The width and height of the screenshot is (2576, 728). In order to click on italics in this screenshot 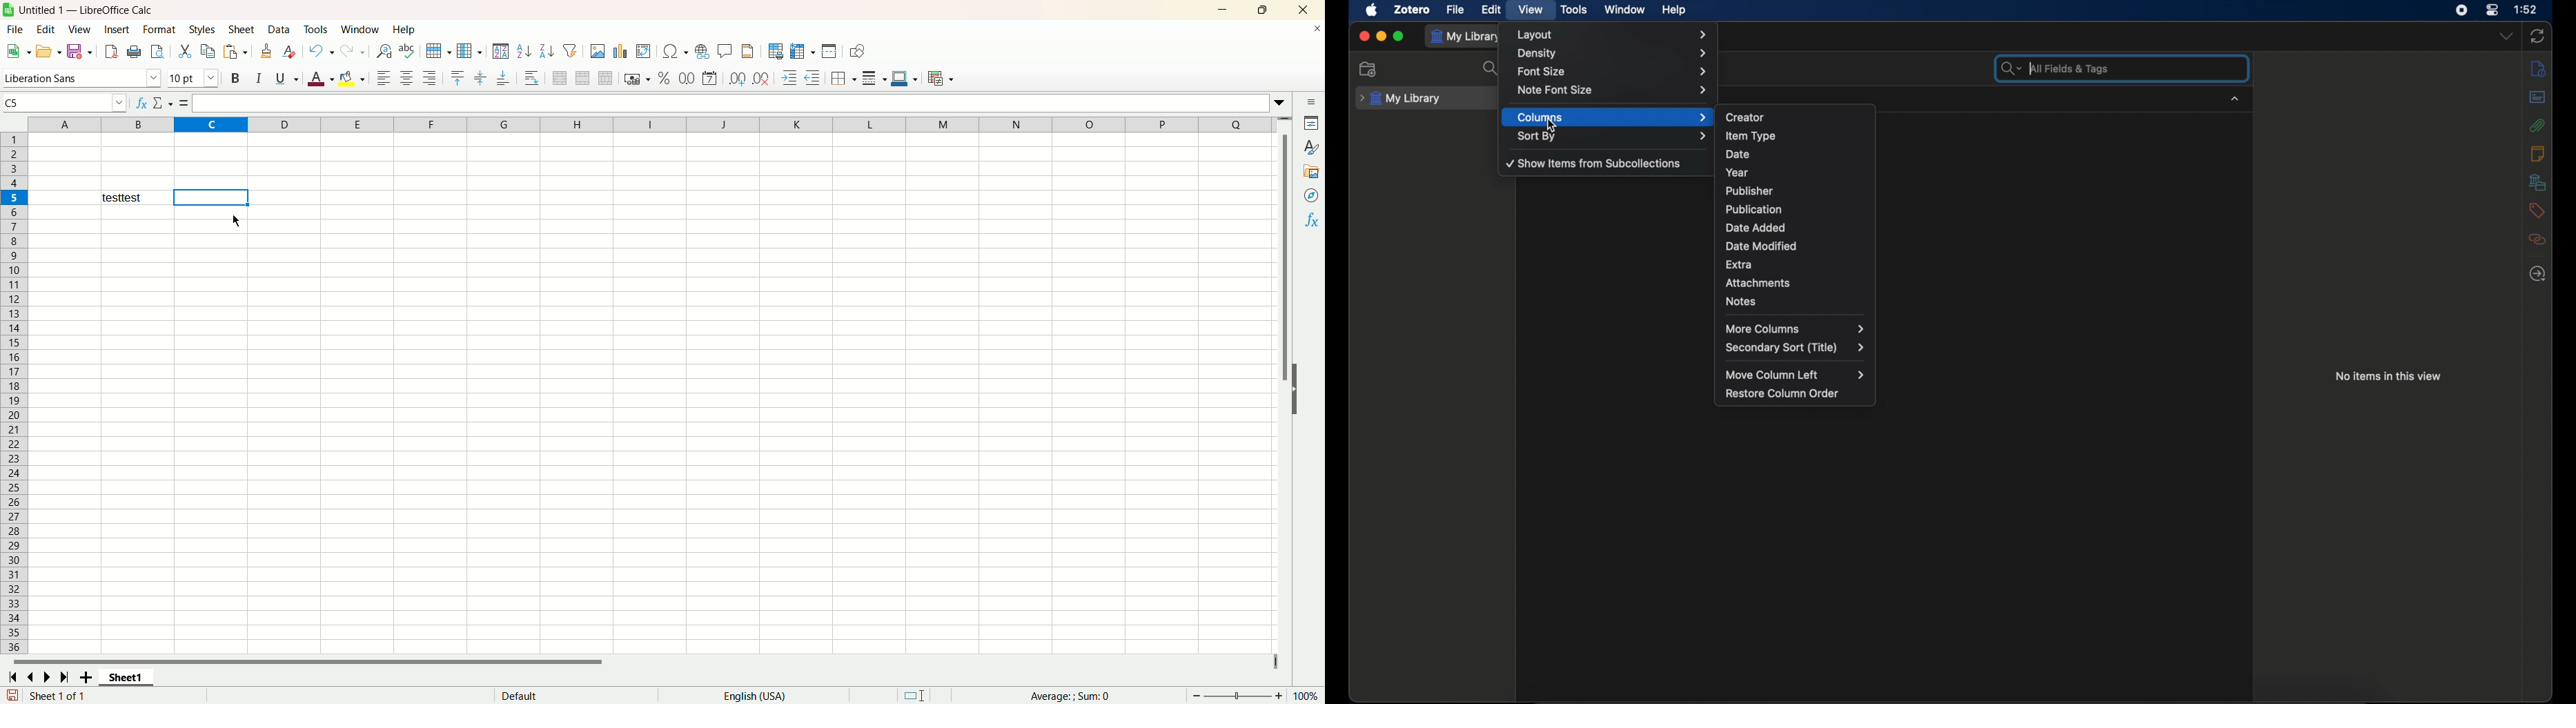, I will do `click(259, 79)`.